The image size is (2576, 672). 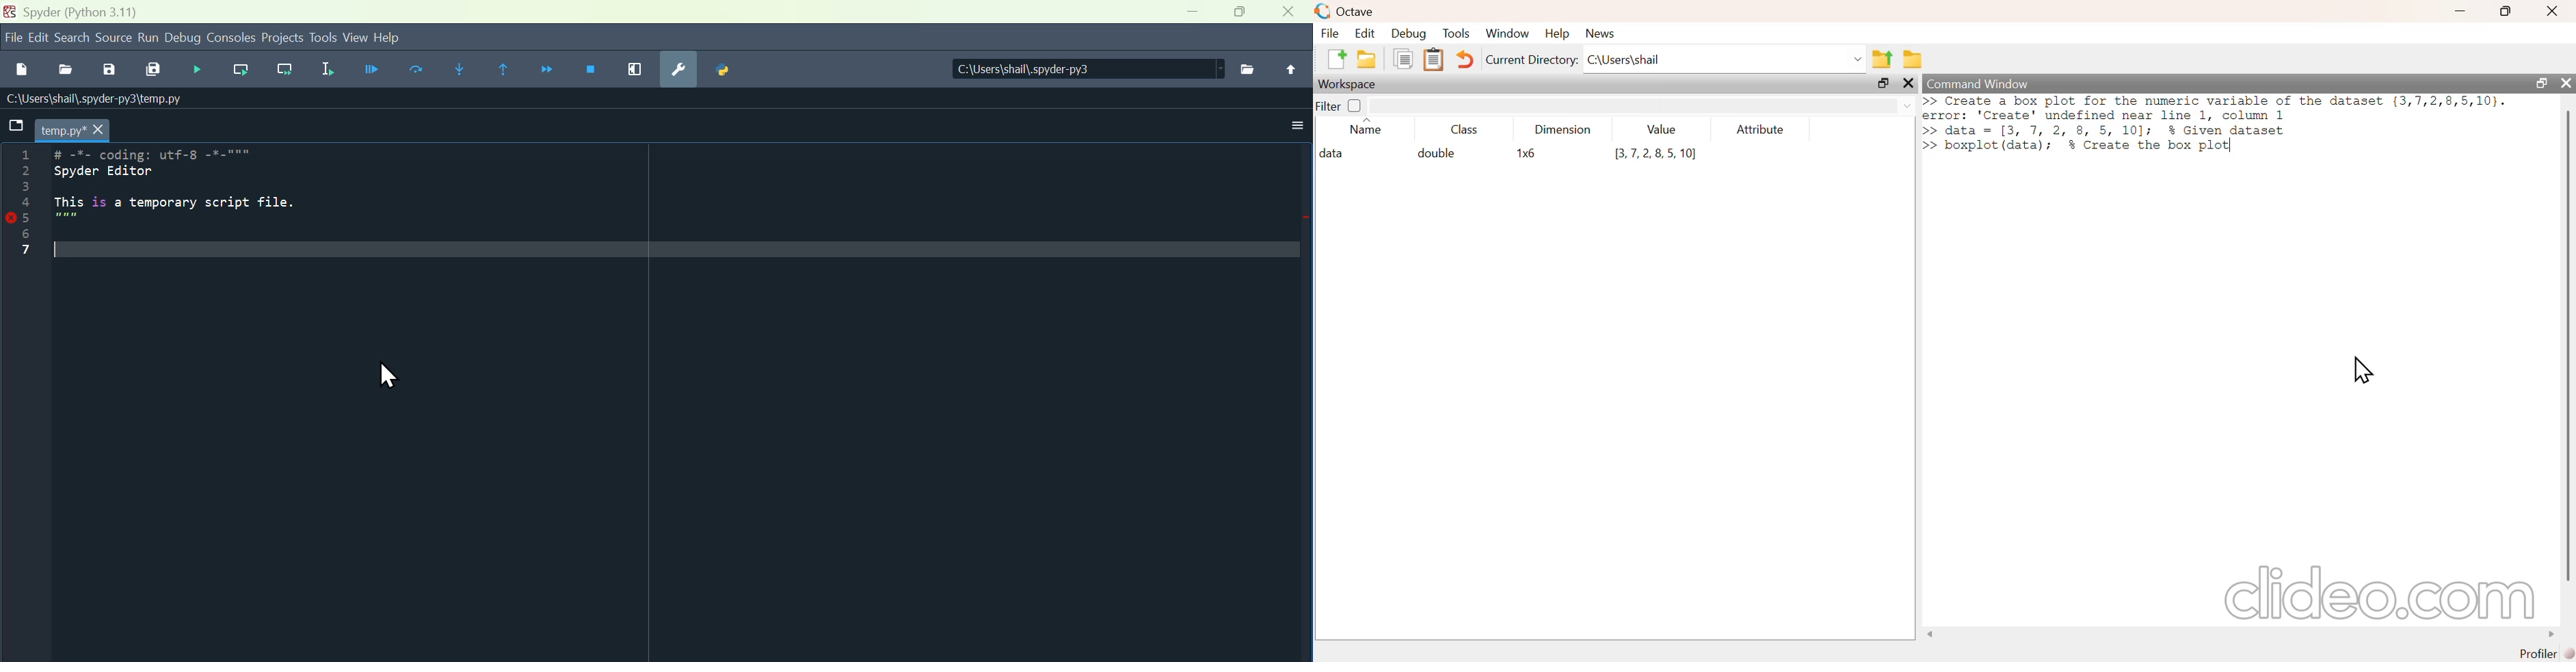 What do you see at coordinates (197, 69) in the screenshot?
I see `Debug file` at bounding box center [197, 69].